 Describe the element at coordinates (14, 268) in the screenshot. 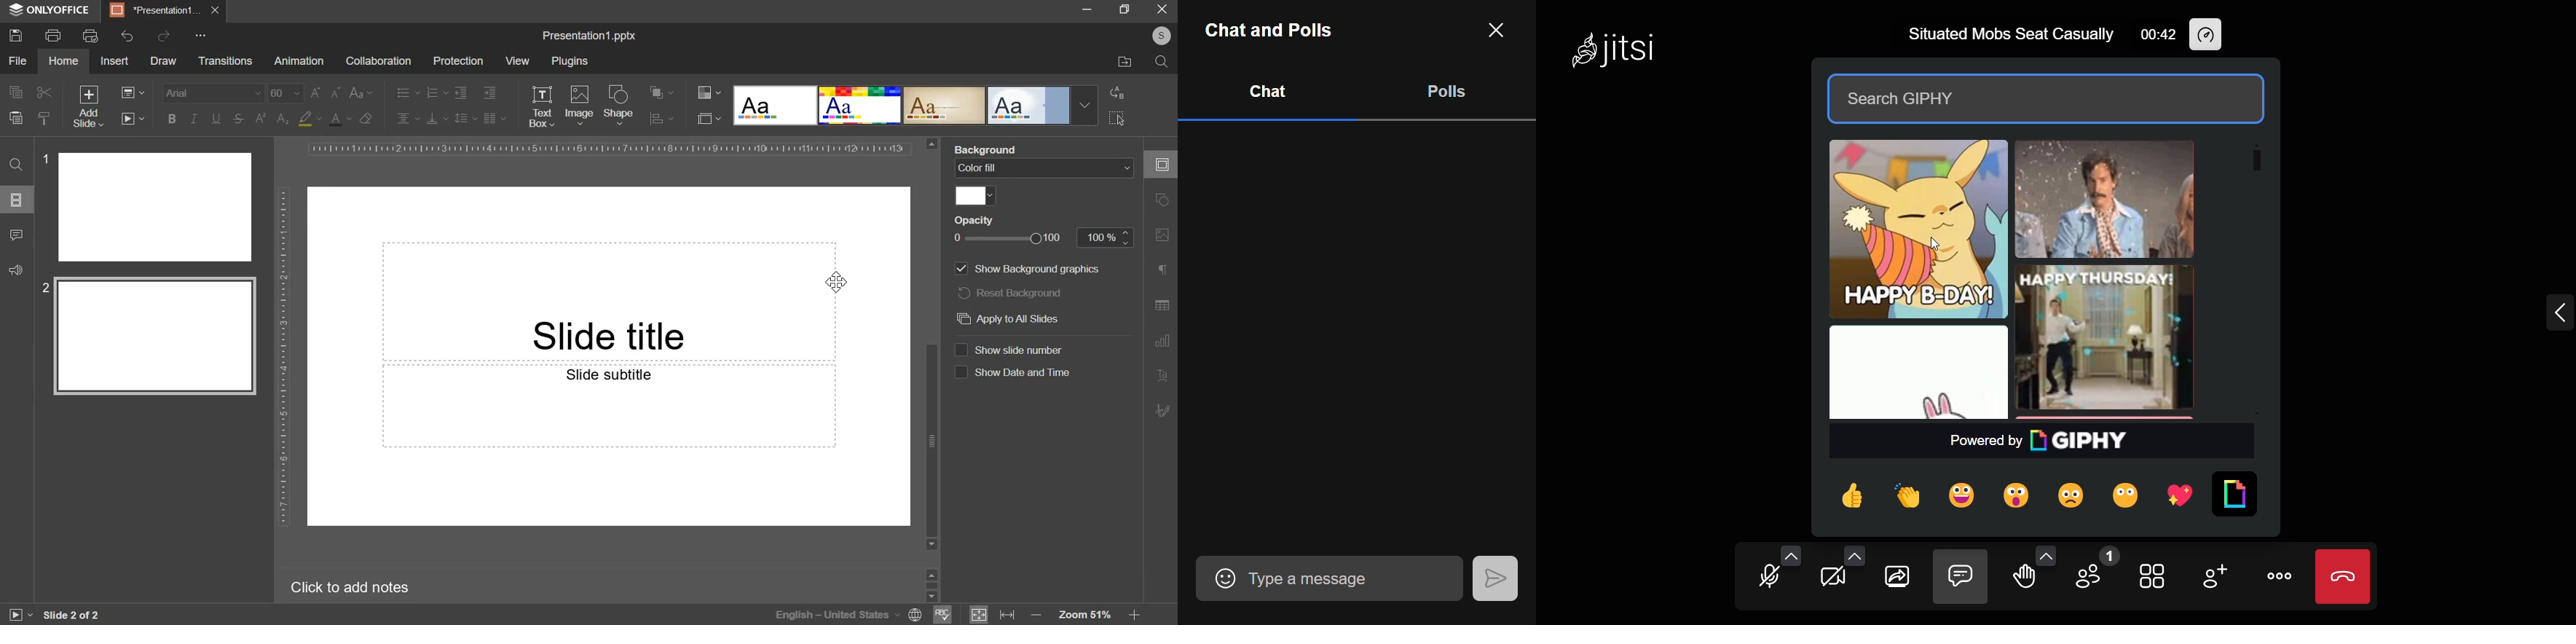

I see `feedback` at that location.